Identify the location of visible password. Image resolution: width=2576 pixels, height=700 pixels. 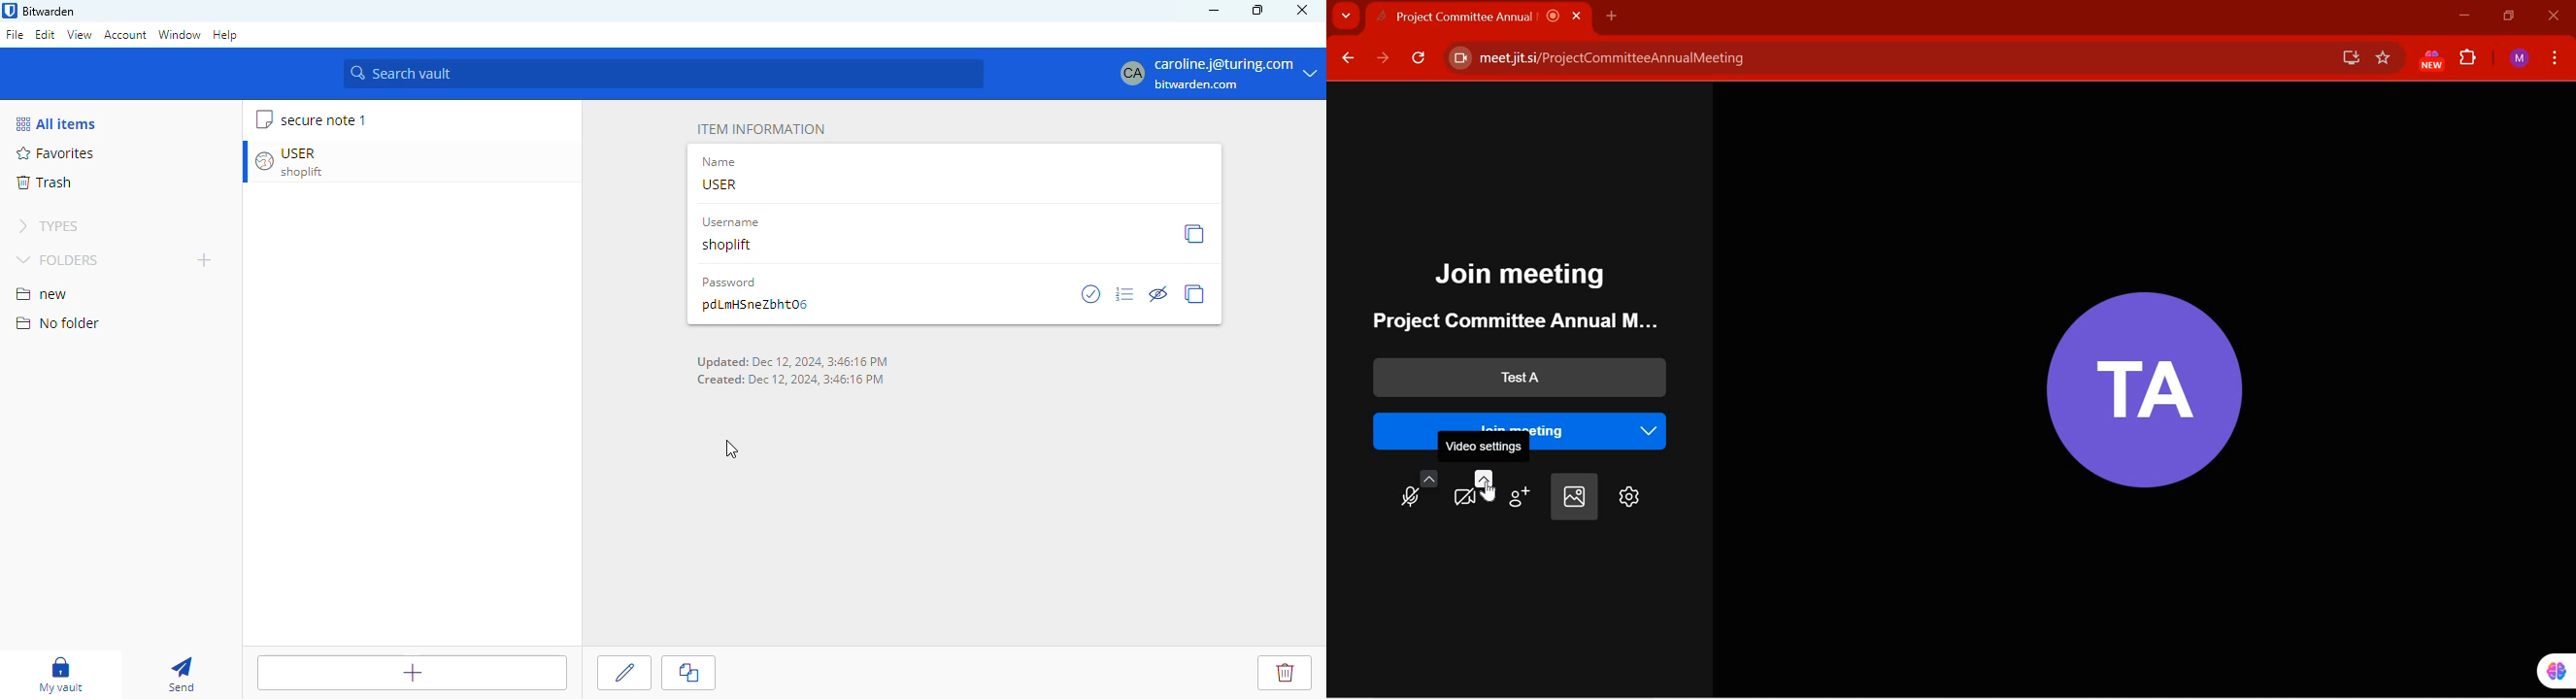
(757, 304).